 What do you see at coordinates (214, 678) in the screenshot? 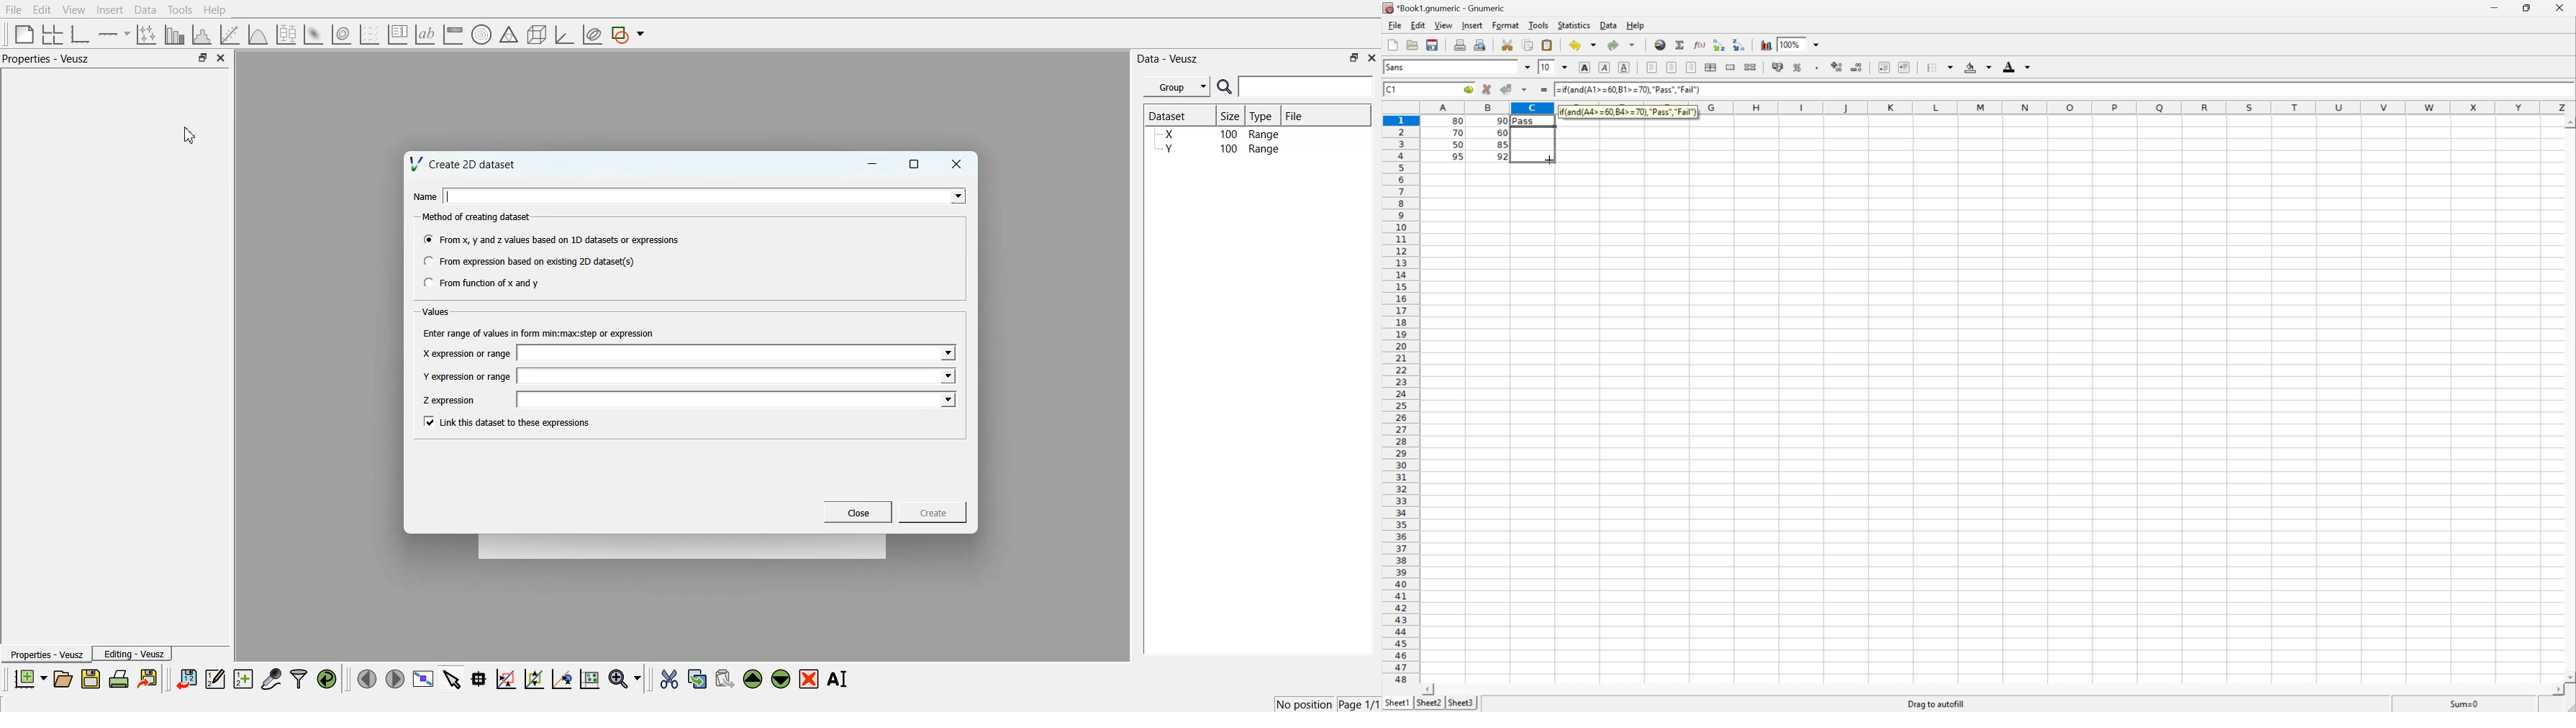
I see `Edit and enter new dataset` at bounding box center [214, 678].